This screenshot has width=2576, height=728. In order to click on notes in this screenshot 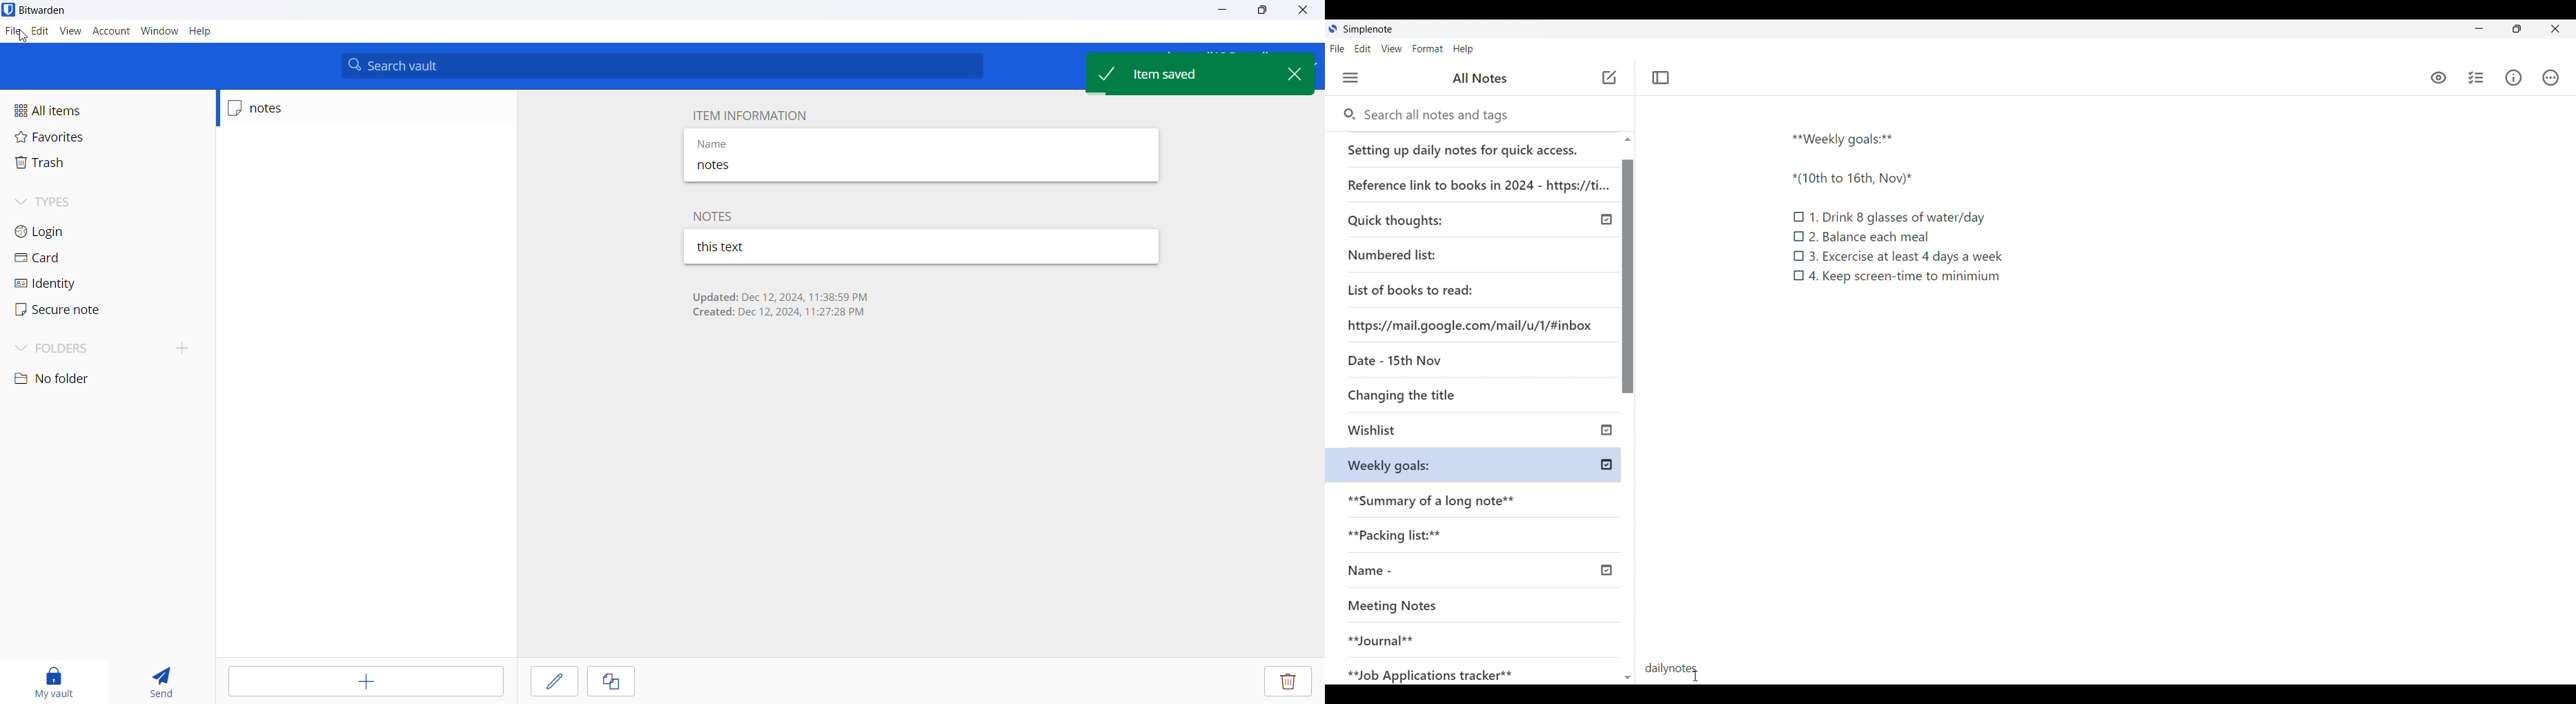, I will do `click(765, 168)`.